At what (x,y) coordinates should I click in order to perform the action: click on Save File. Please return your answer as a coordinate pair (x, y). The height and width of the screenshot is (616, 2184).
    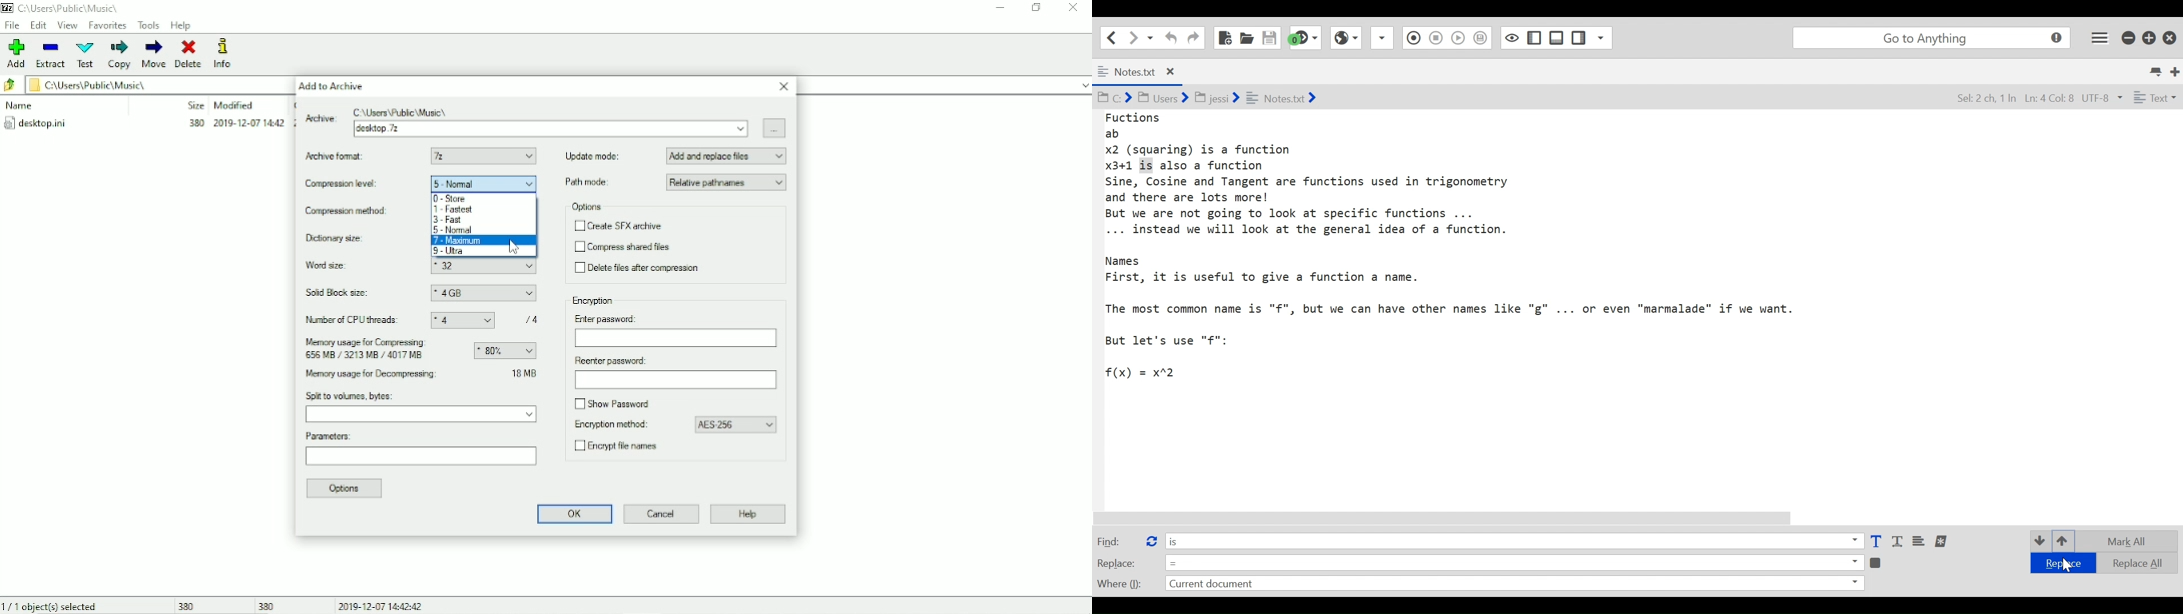
    Looking at the image, I should click on (1271, 38).